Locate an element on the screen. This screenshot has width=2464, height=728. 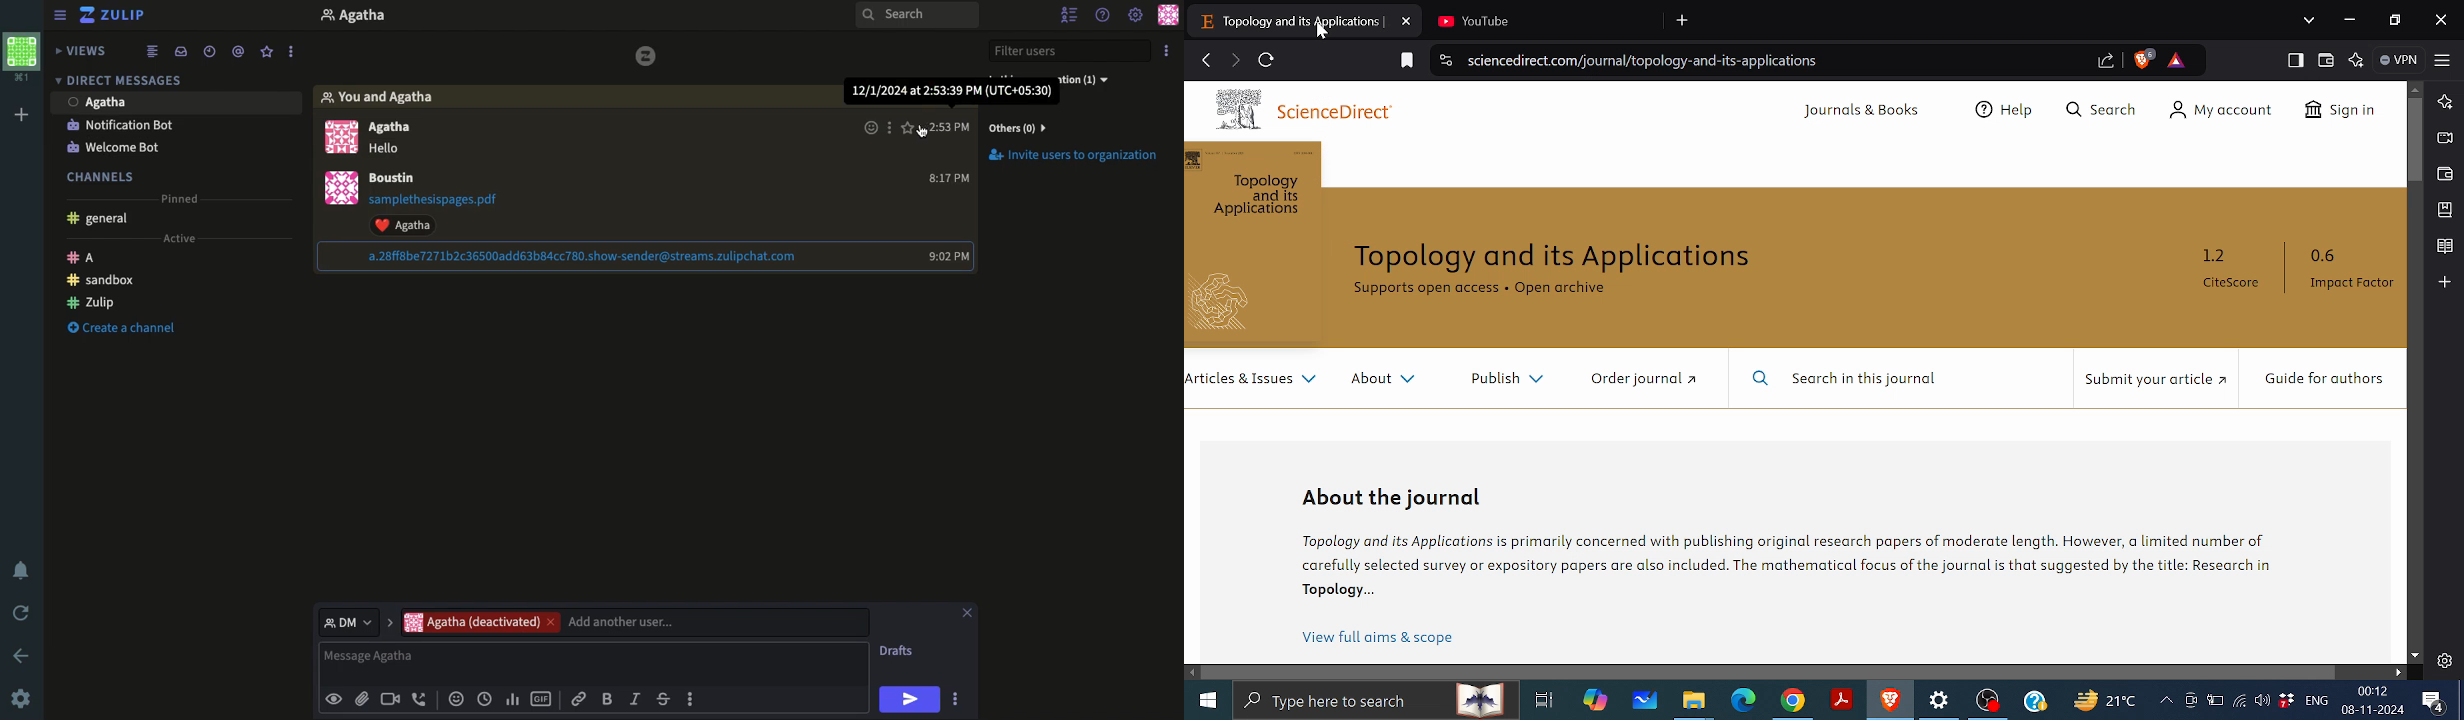
cursor is located at coordinates (1326, 33).